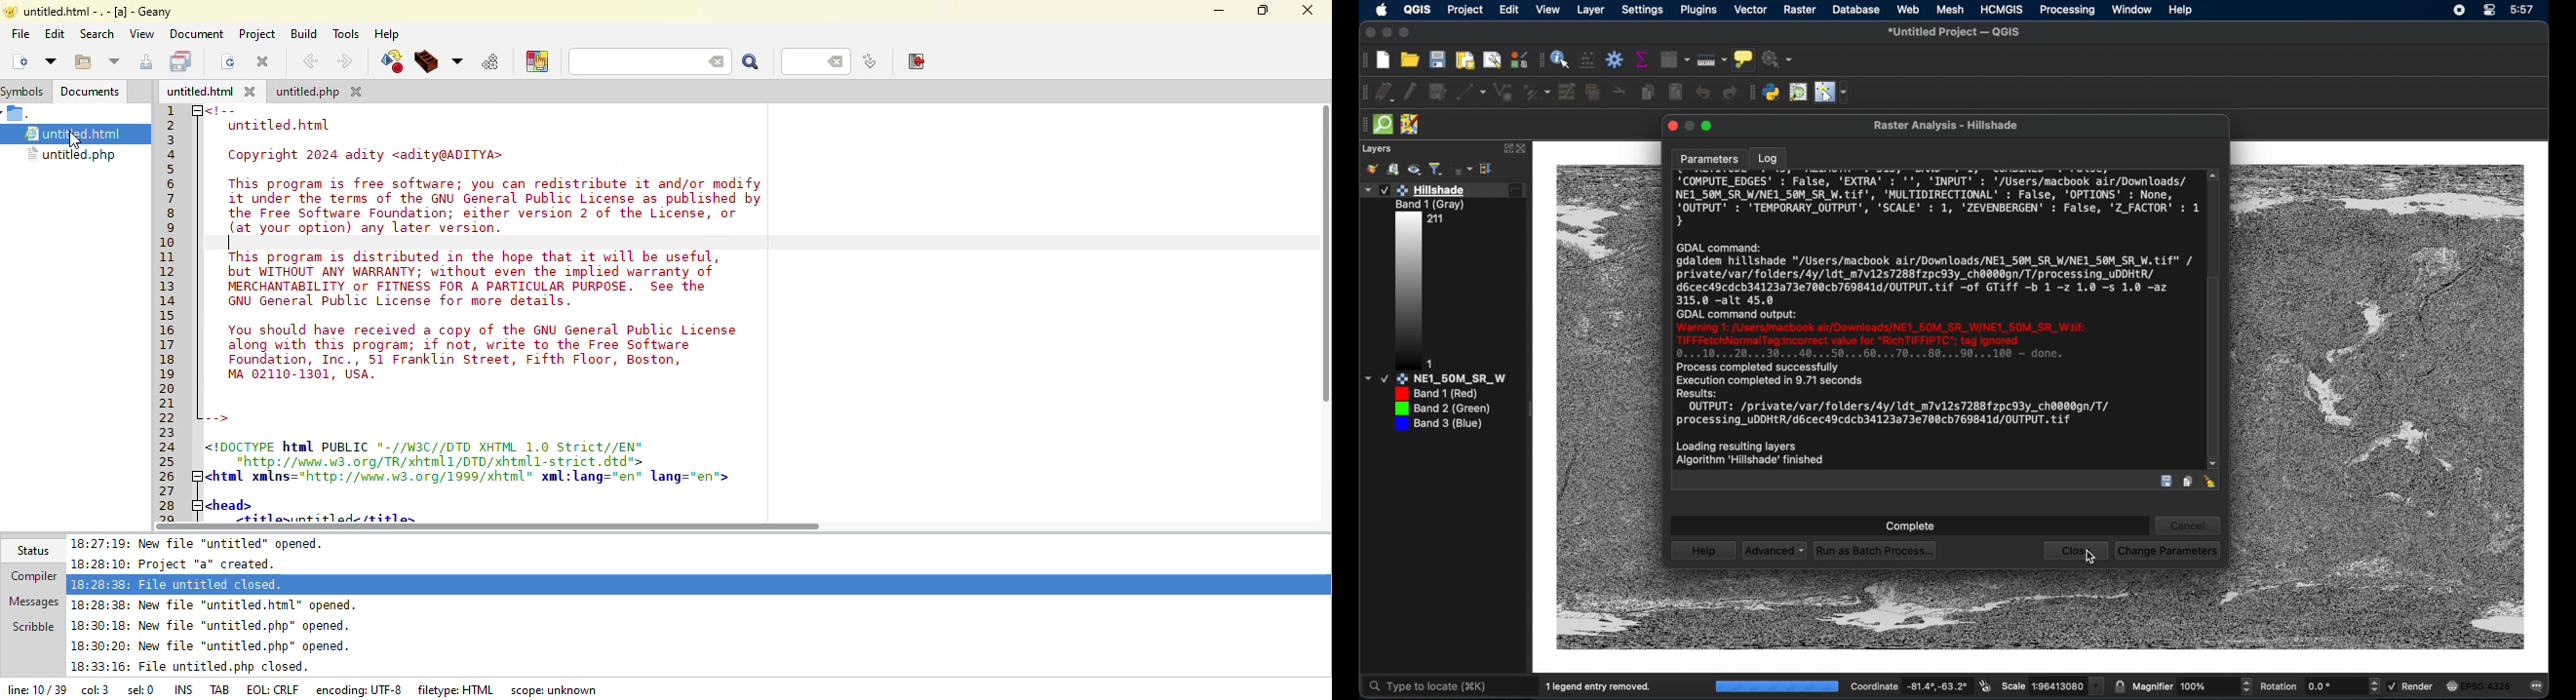 This screenshot has height=700, width=2576. I want to click on scroll up arrow, so click(2215, 174).